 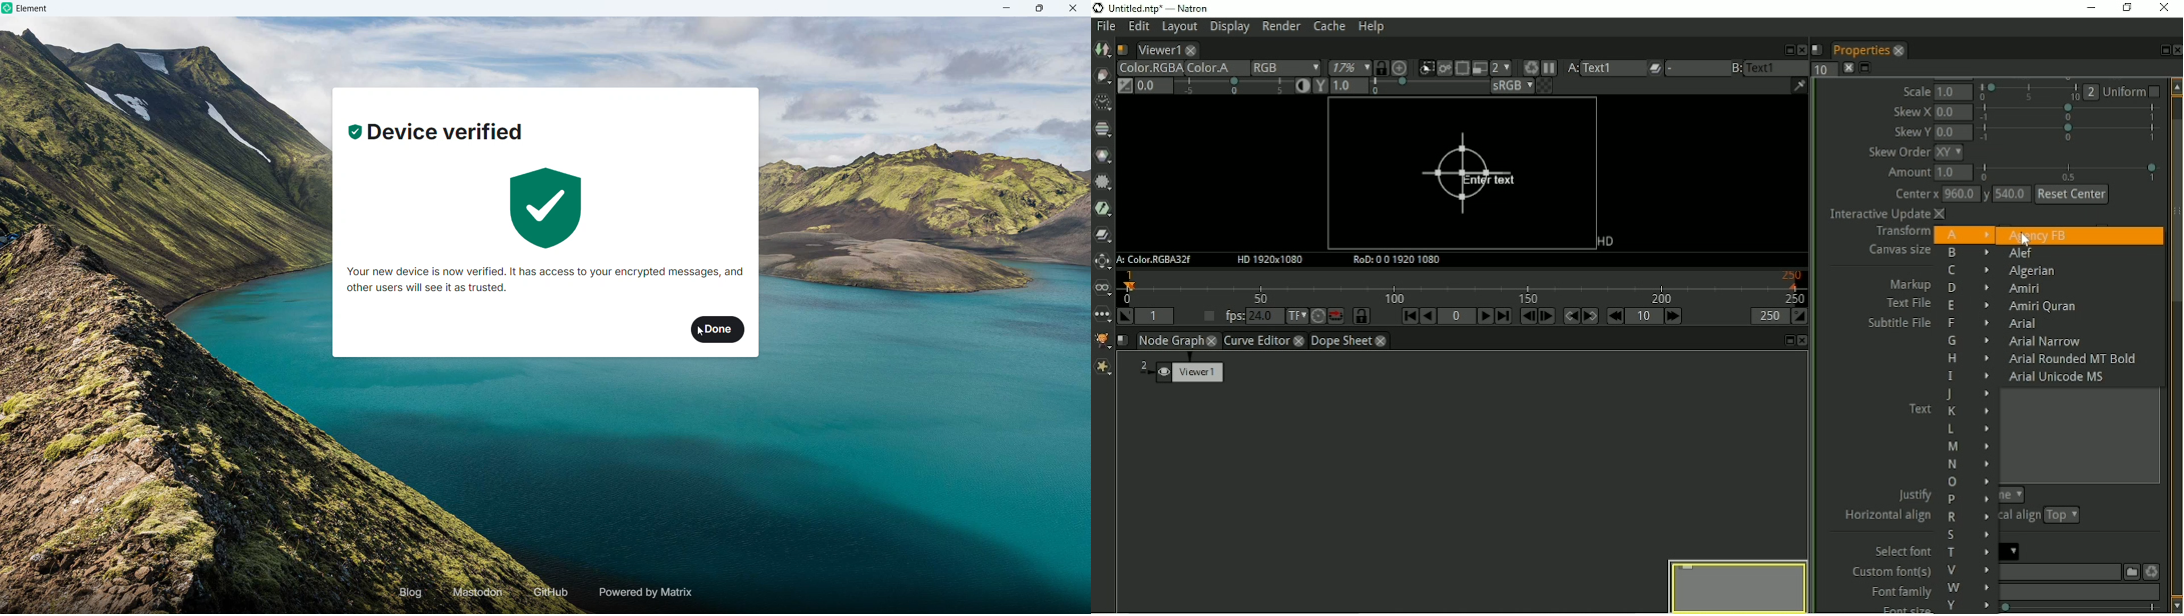 I want to click on Verification logo, so click(x=547, y=209).